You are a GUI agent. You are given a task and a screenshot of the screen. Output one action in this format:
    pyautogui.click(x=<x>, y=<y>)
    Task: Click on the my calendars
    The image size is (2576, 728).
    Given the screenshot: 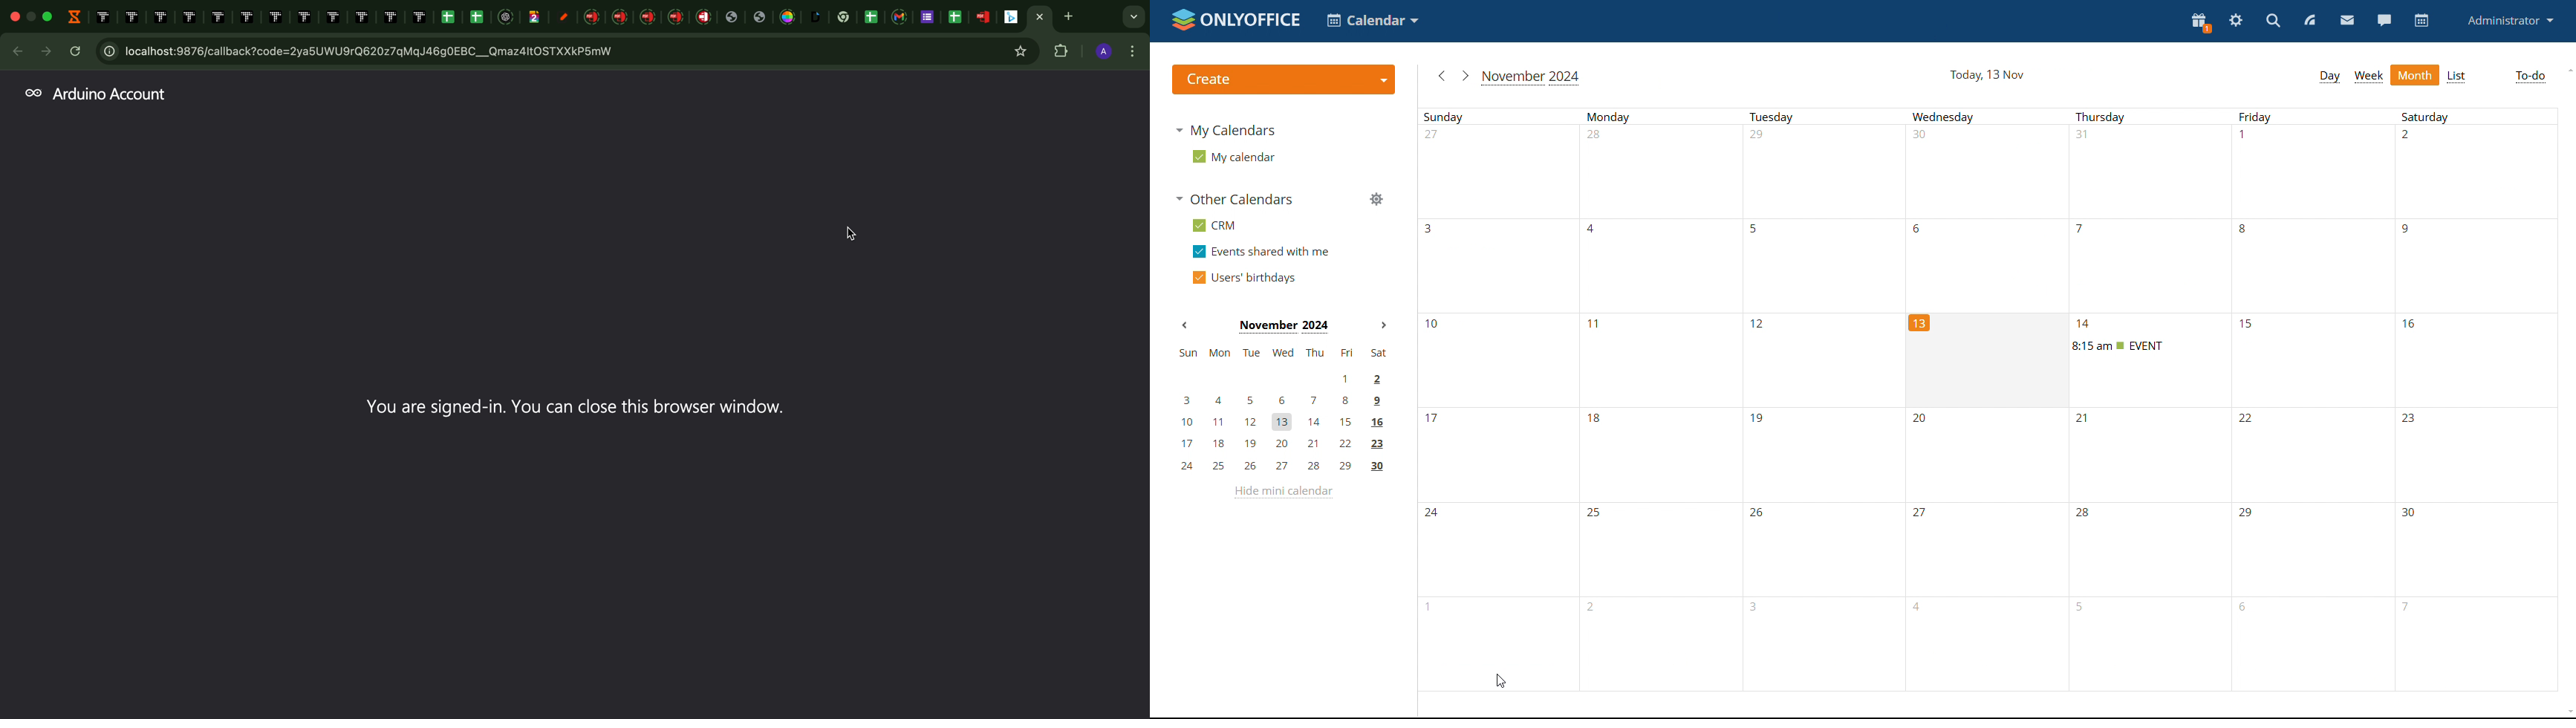 What is the action you would take?
    pyautogui.click(x=1229, y=131)
    